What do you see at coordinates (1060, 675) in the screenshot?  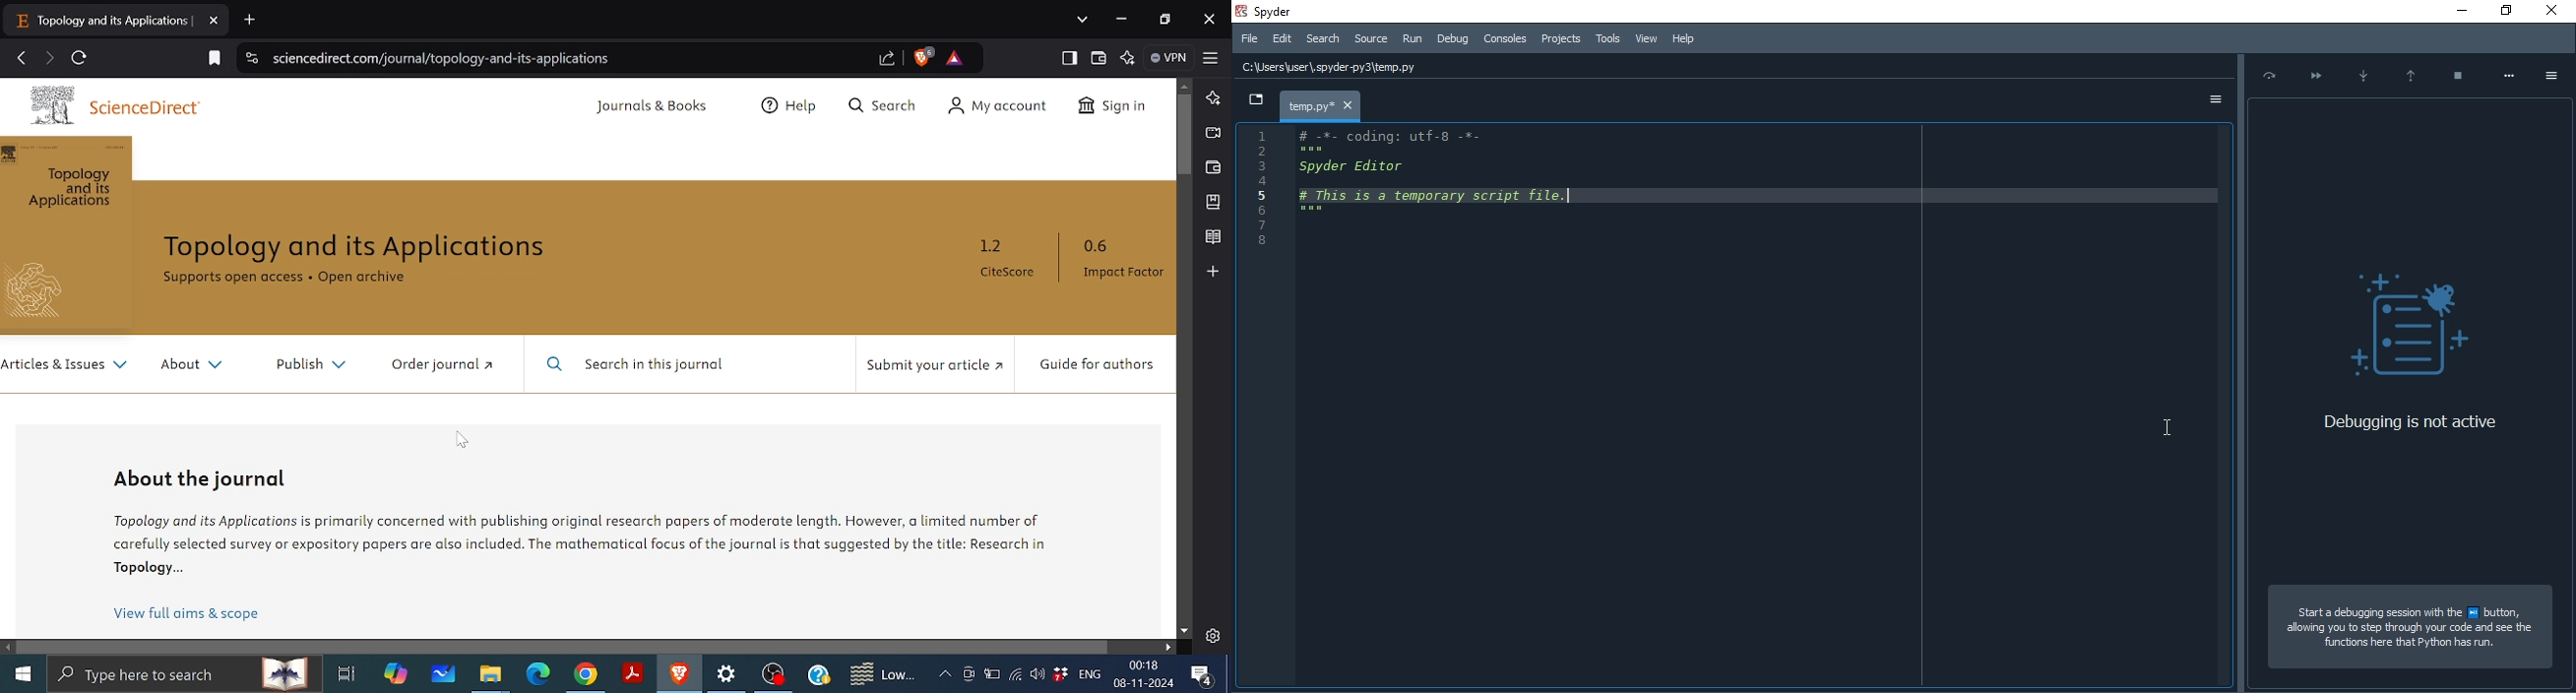 I see `Dropbox` at bounding box center [1060, 675].